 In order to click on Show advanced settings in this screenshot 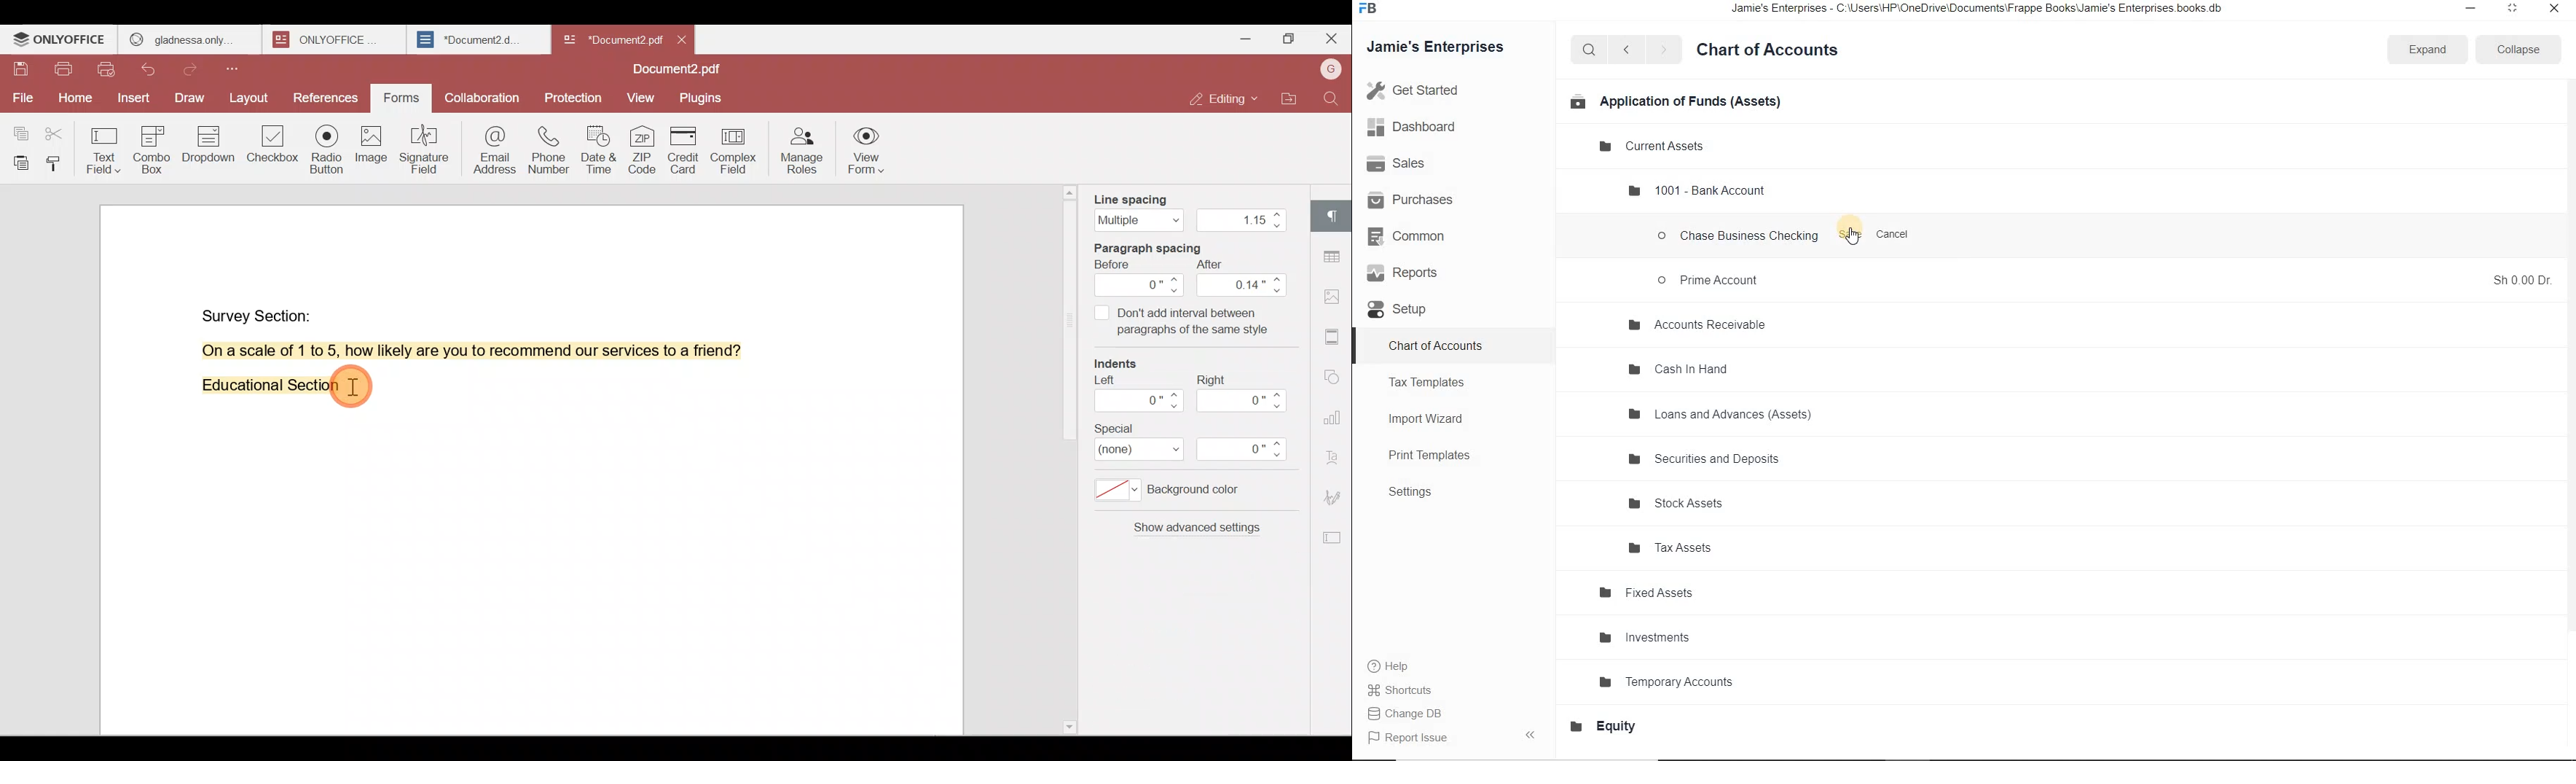, I will do `click(1194, 533)`.